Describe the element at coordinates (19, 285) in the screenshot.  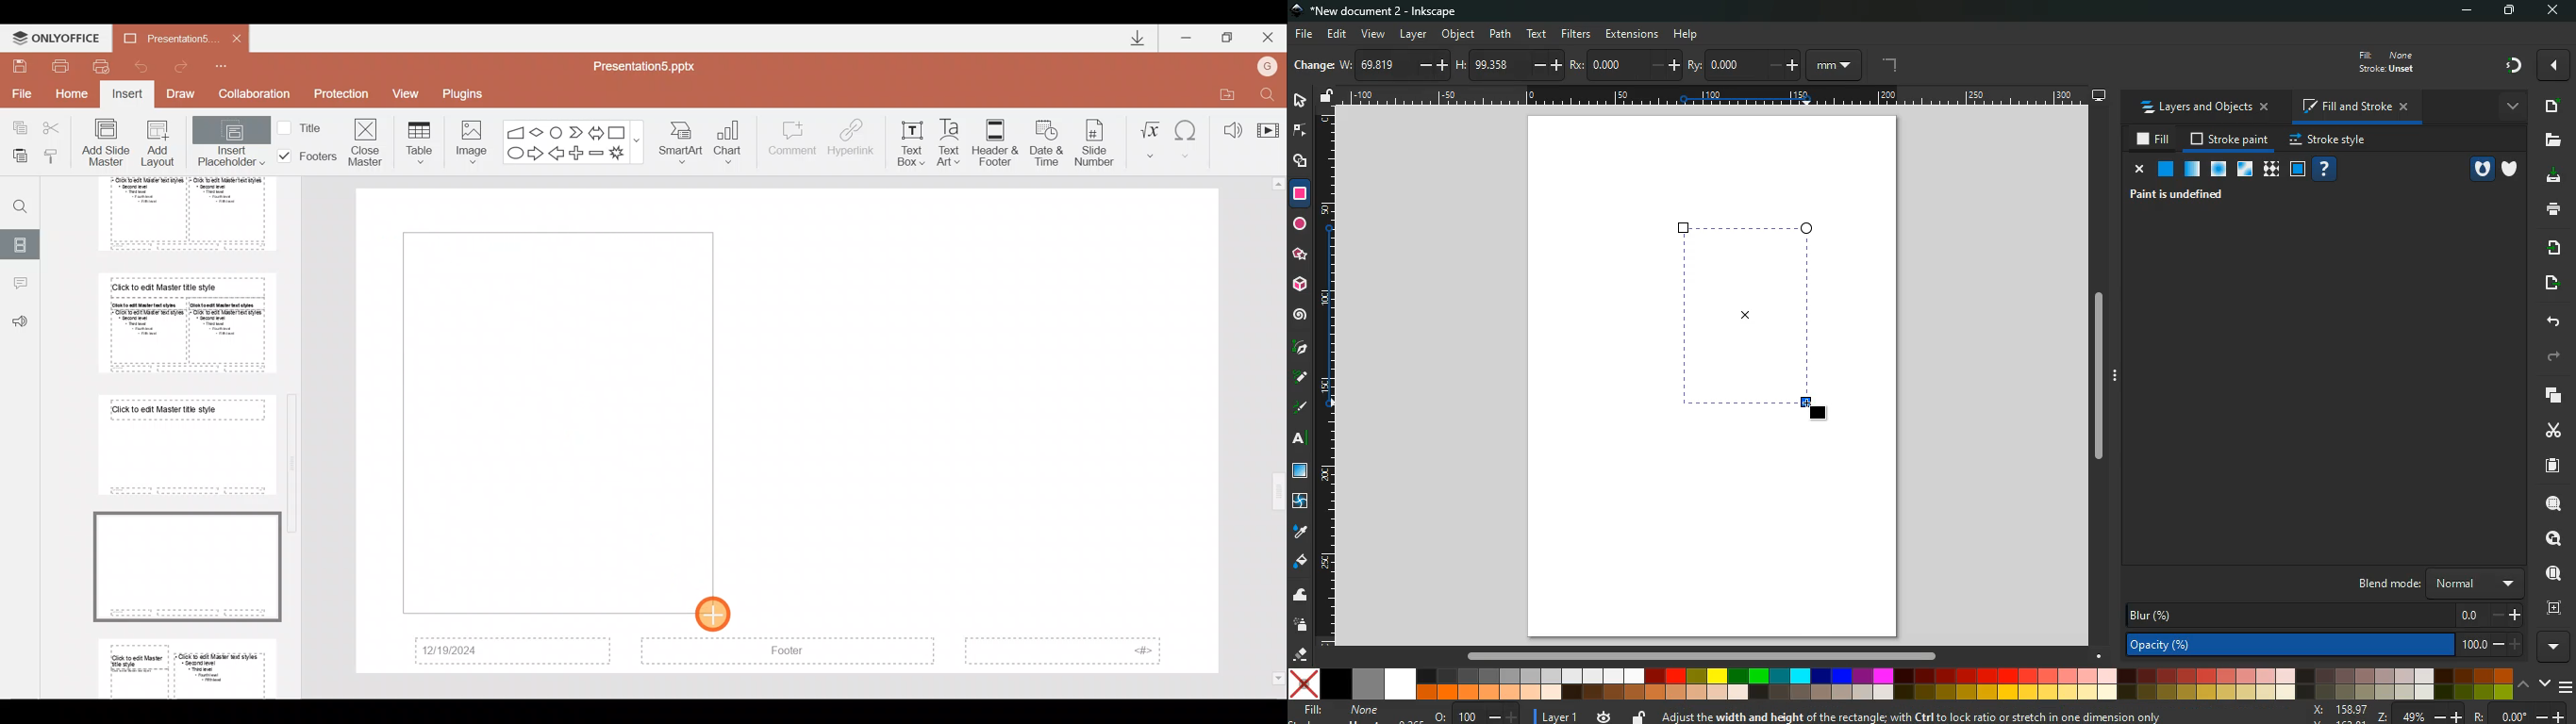
I see `Comments` at that location.